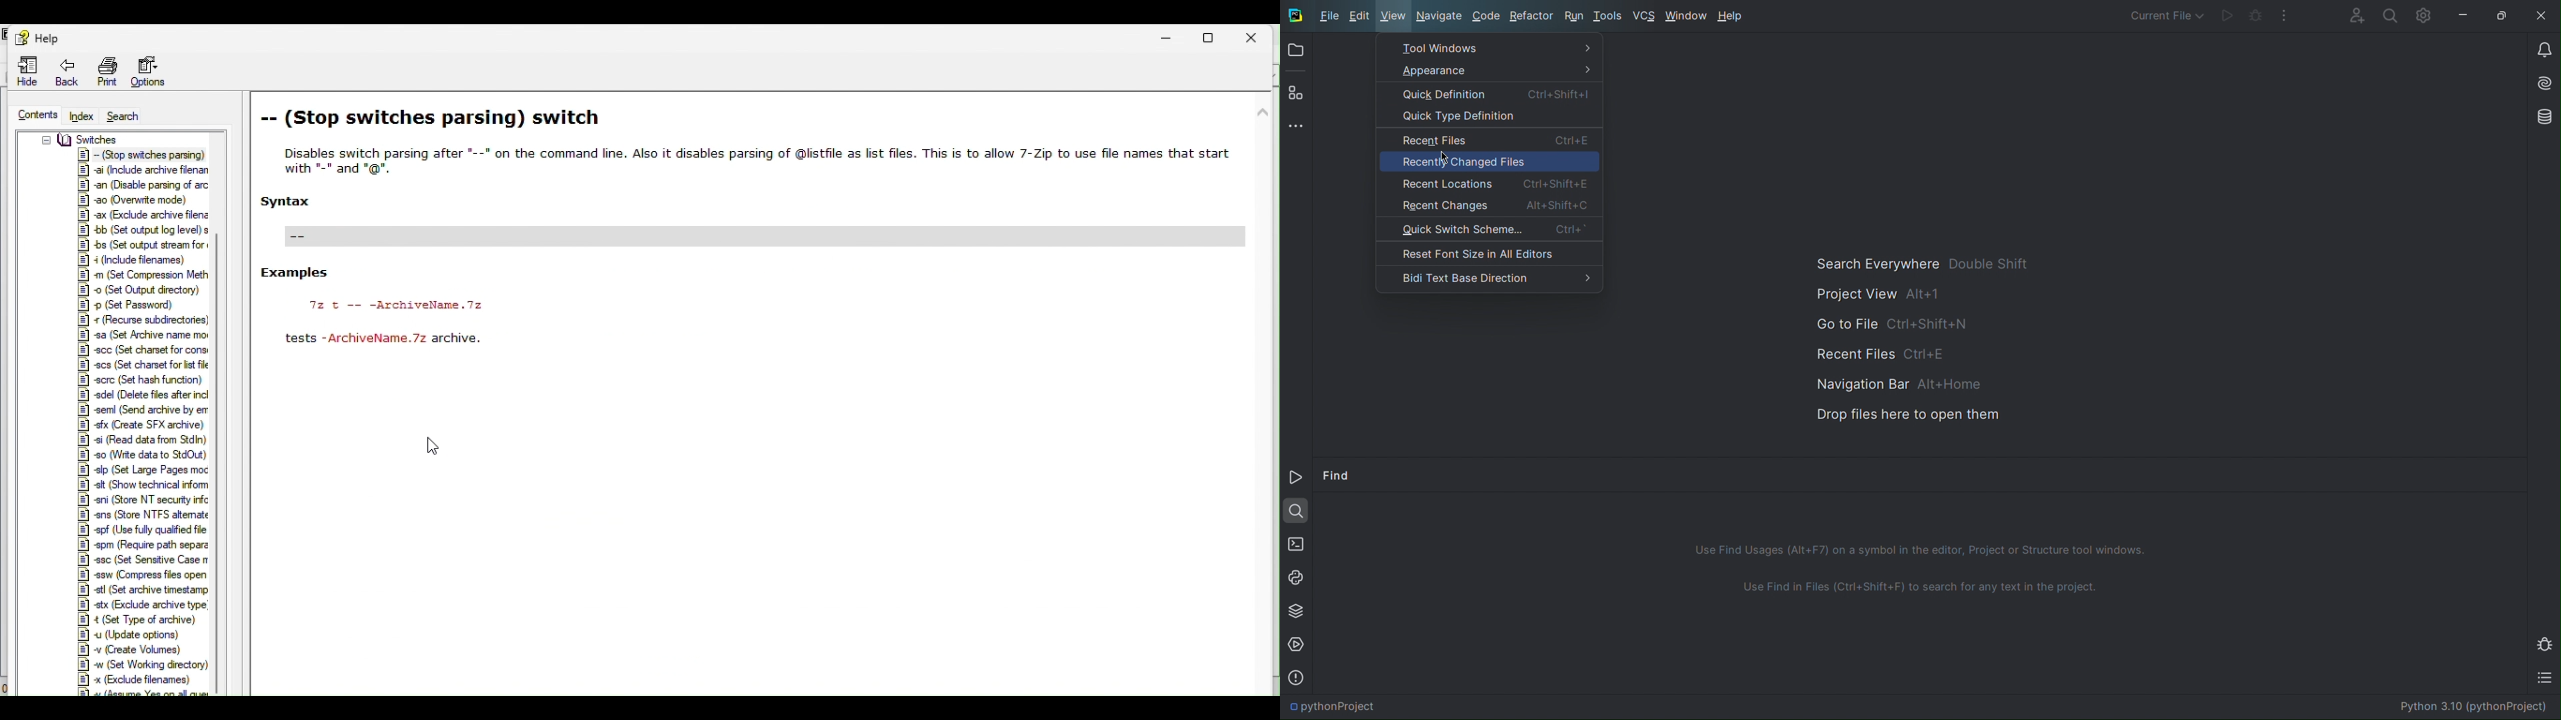 Image resolution: width=2576 pixels, height=728 pixels. What do you see at coordinates (142, 201) in the screenshot?
I see `` at bounding box center [142, 201].